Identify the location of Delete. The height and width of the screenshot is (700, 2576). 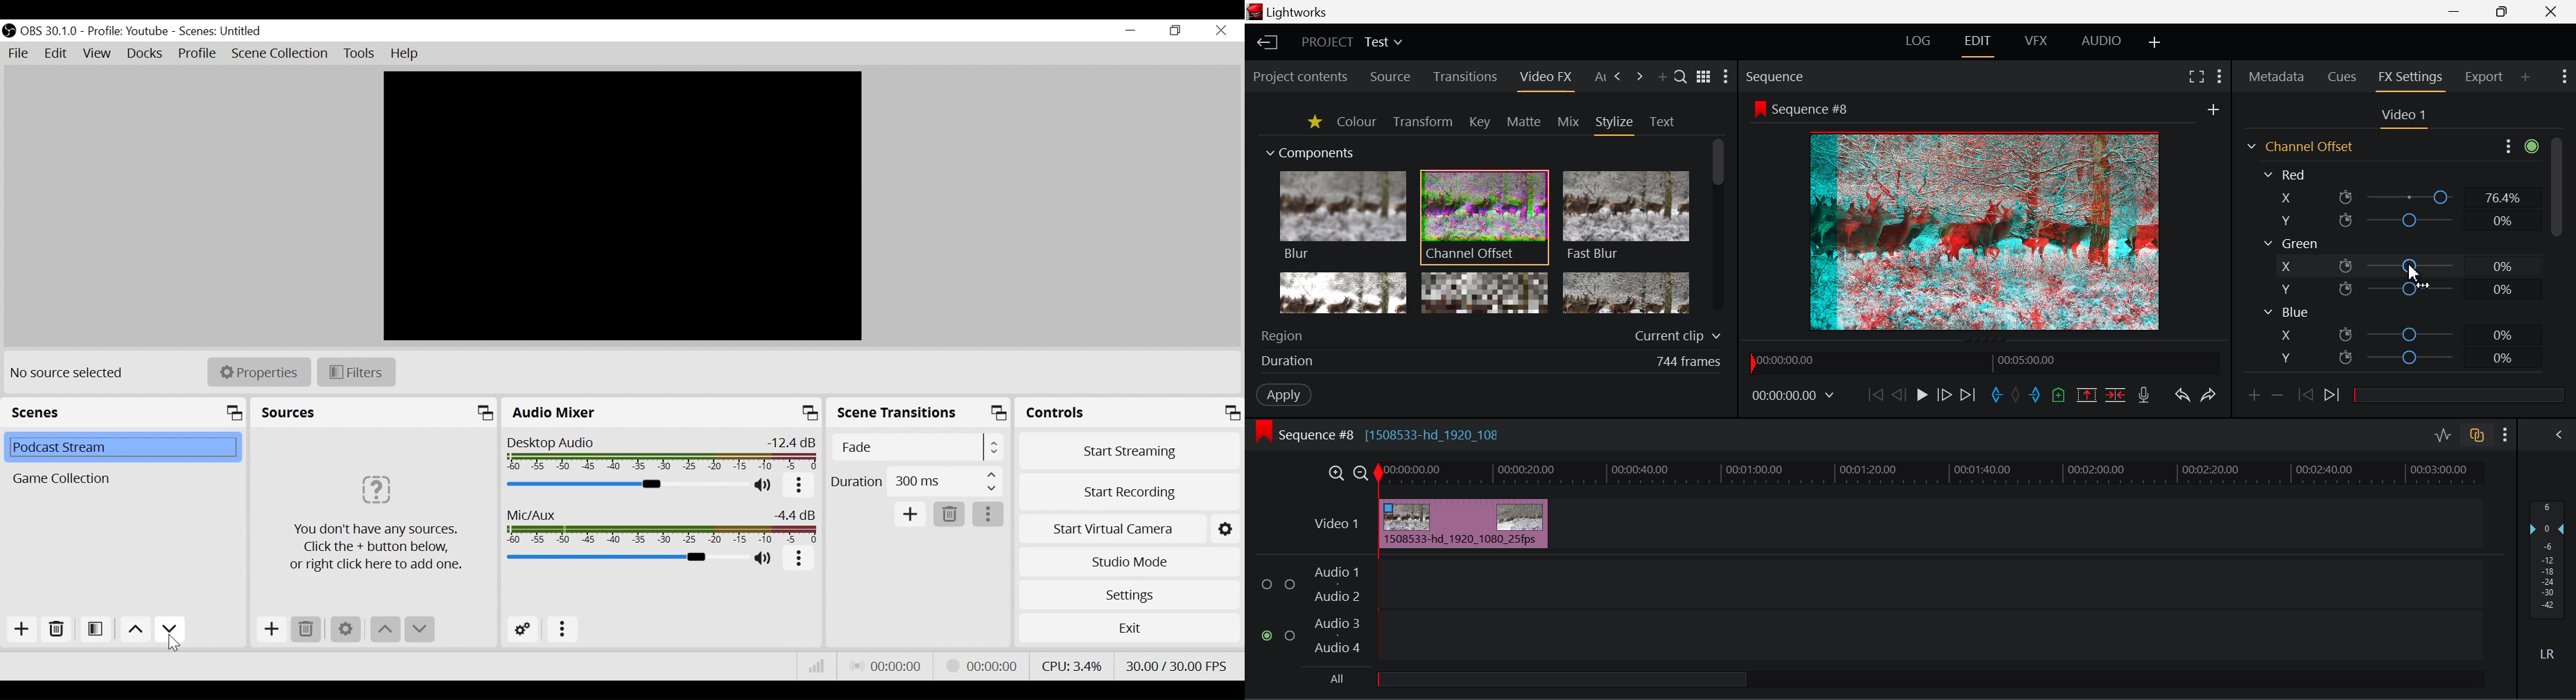
(305, 629).